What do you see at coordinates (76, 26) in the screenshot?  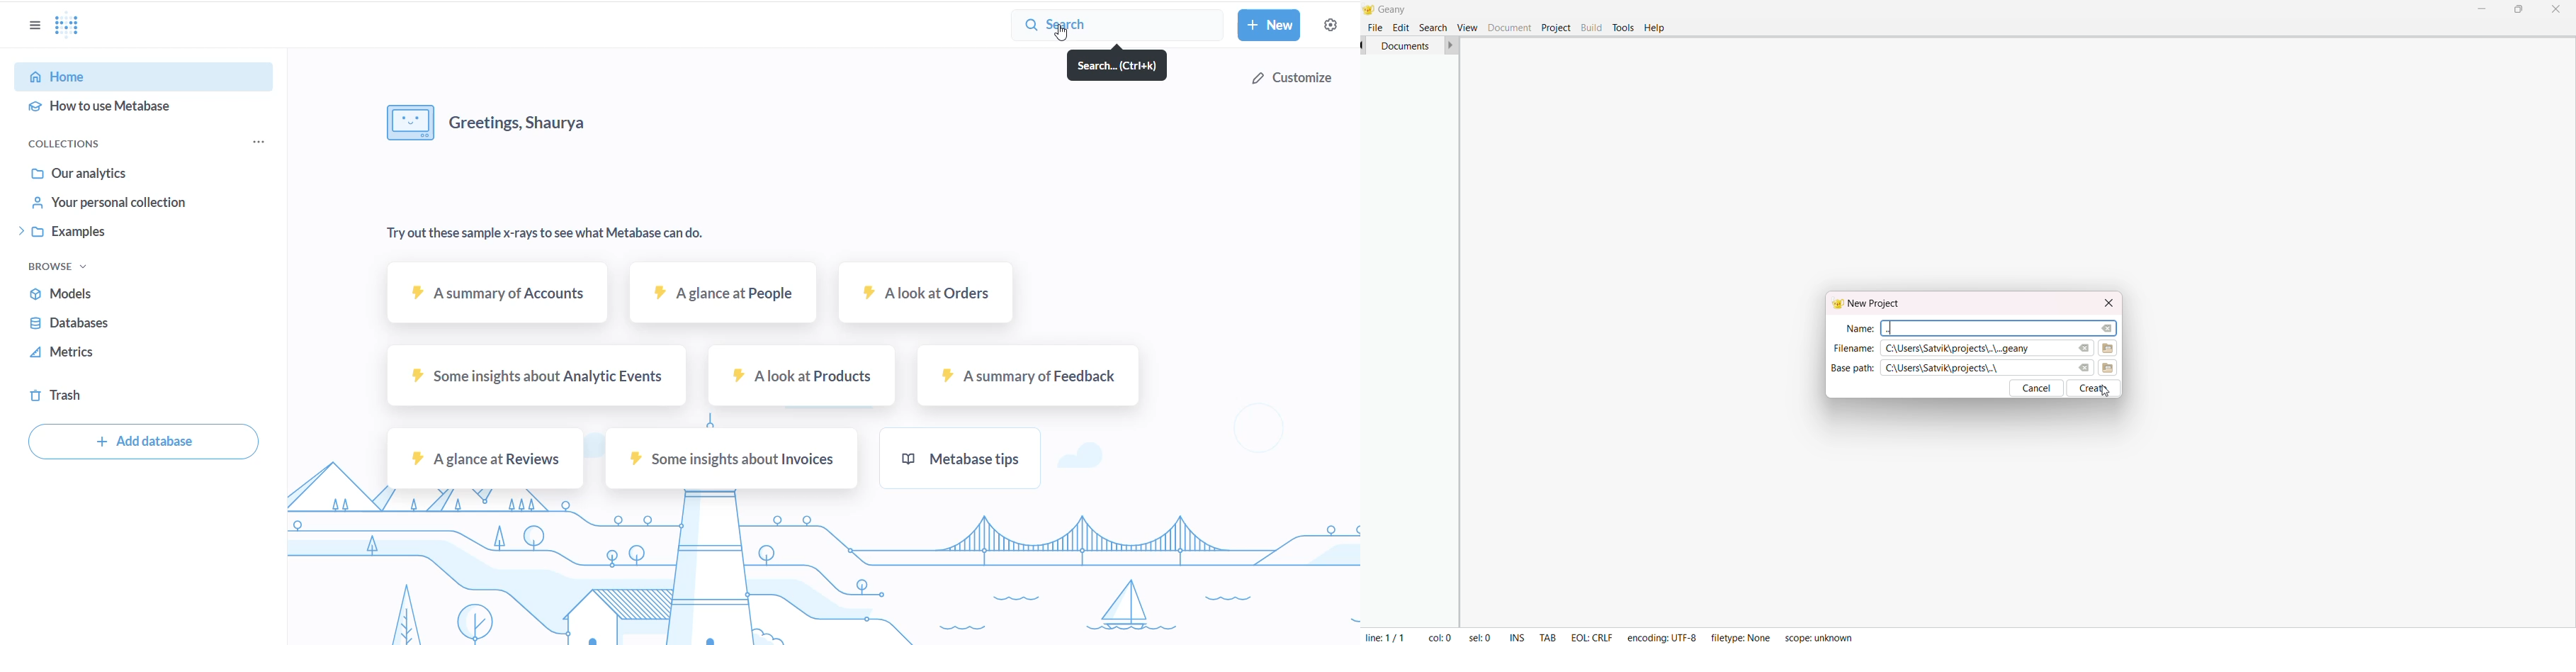 I see `Metabase logo` at bounding box center [76, 26].